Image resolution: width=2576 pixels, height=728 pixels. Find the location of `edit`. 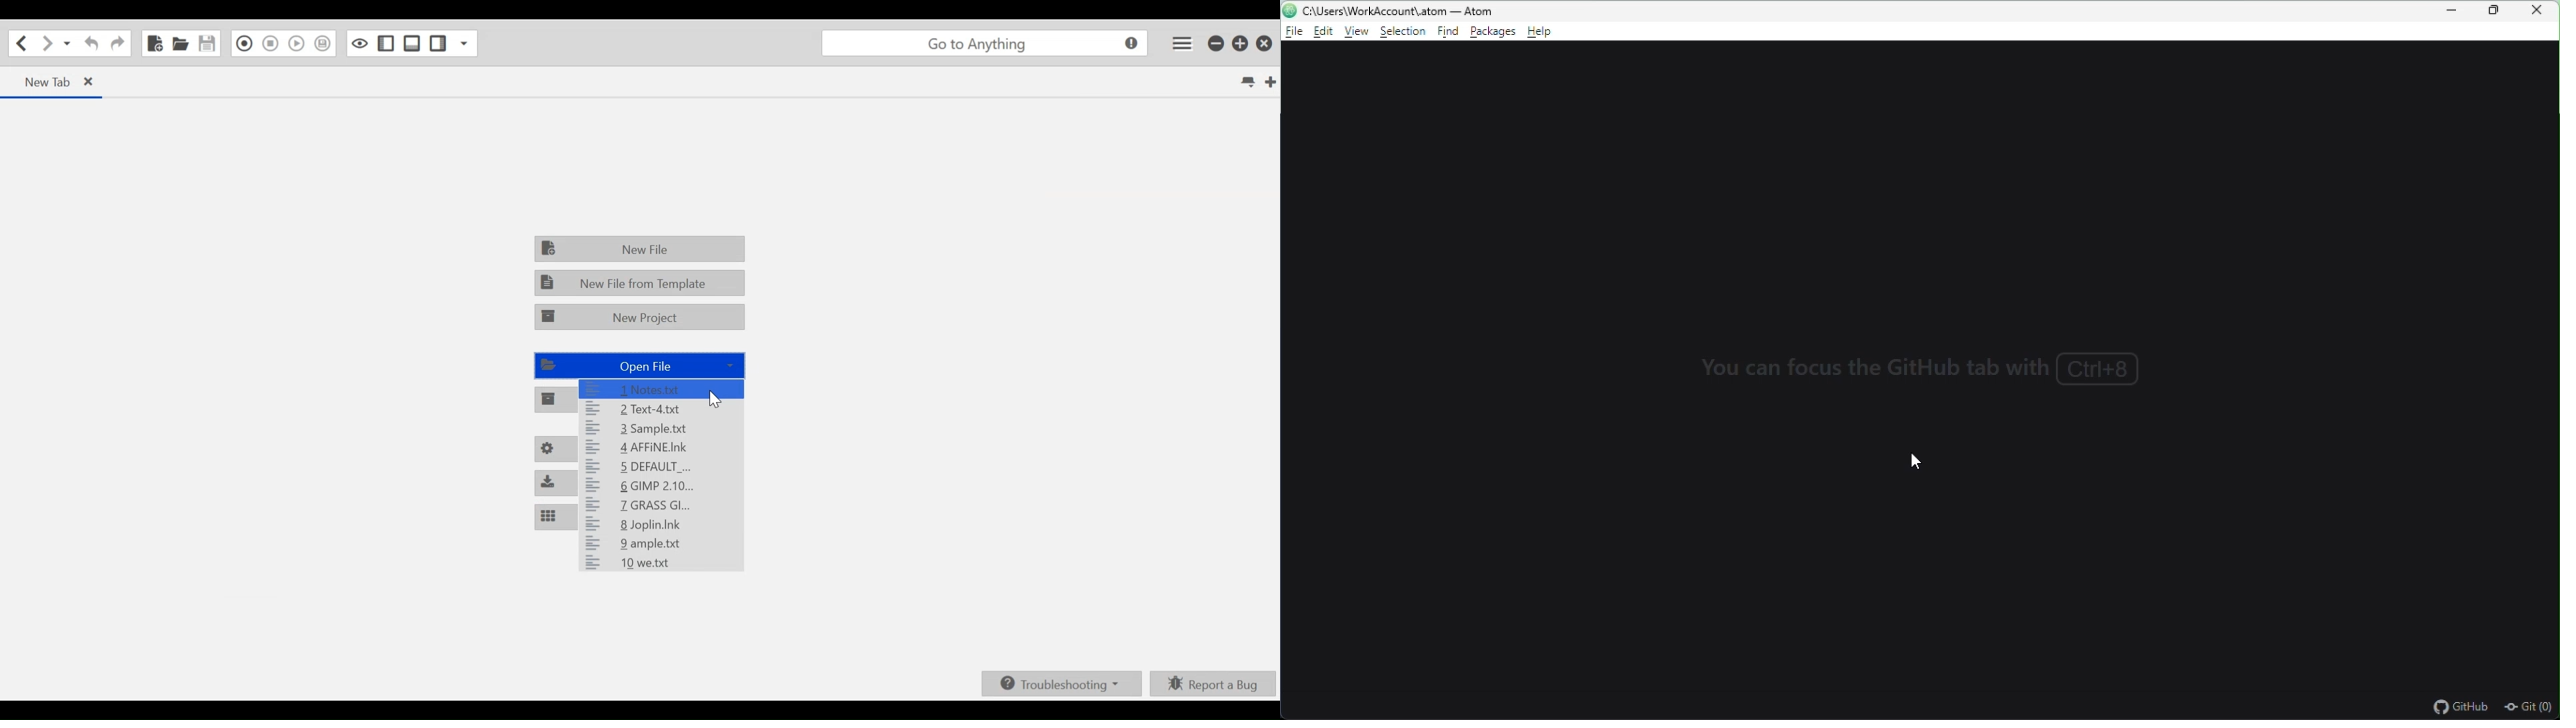

edit is located at coordinates (1326, 32).